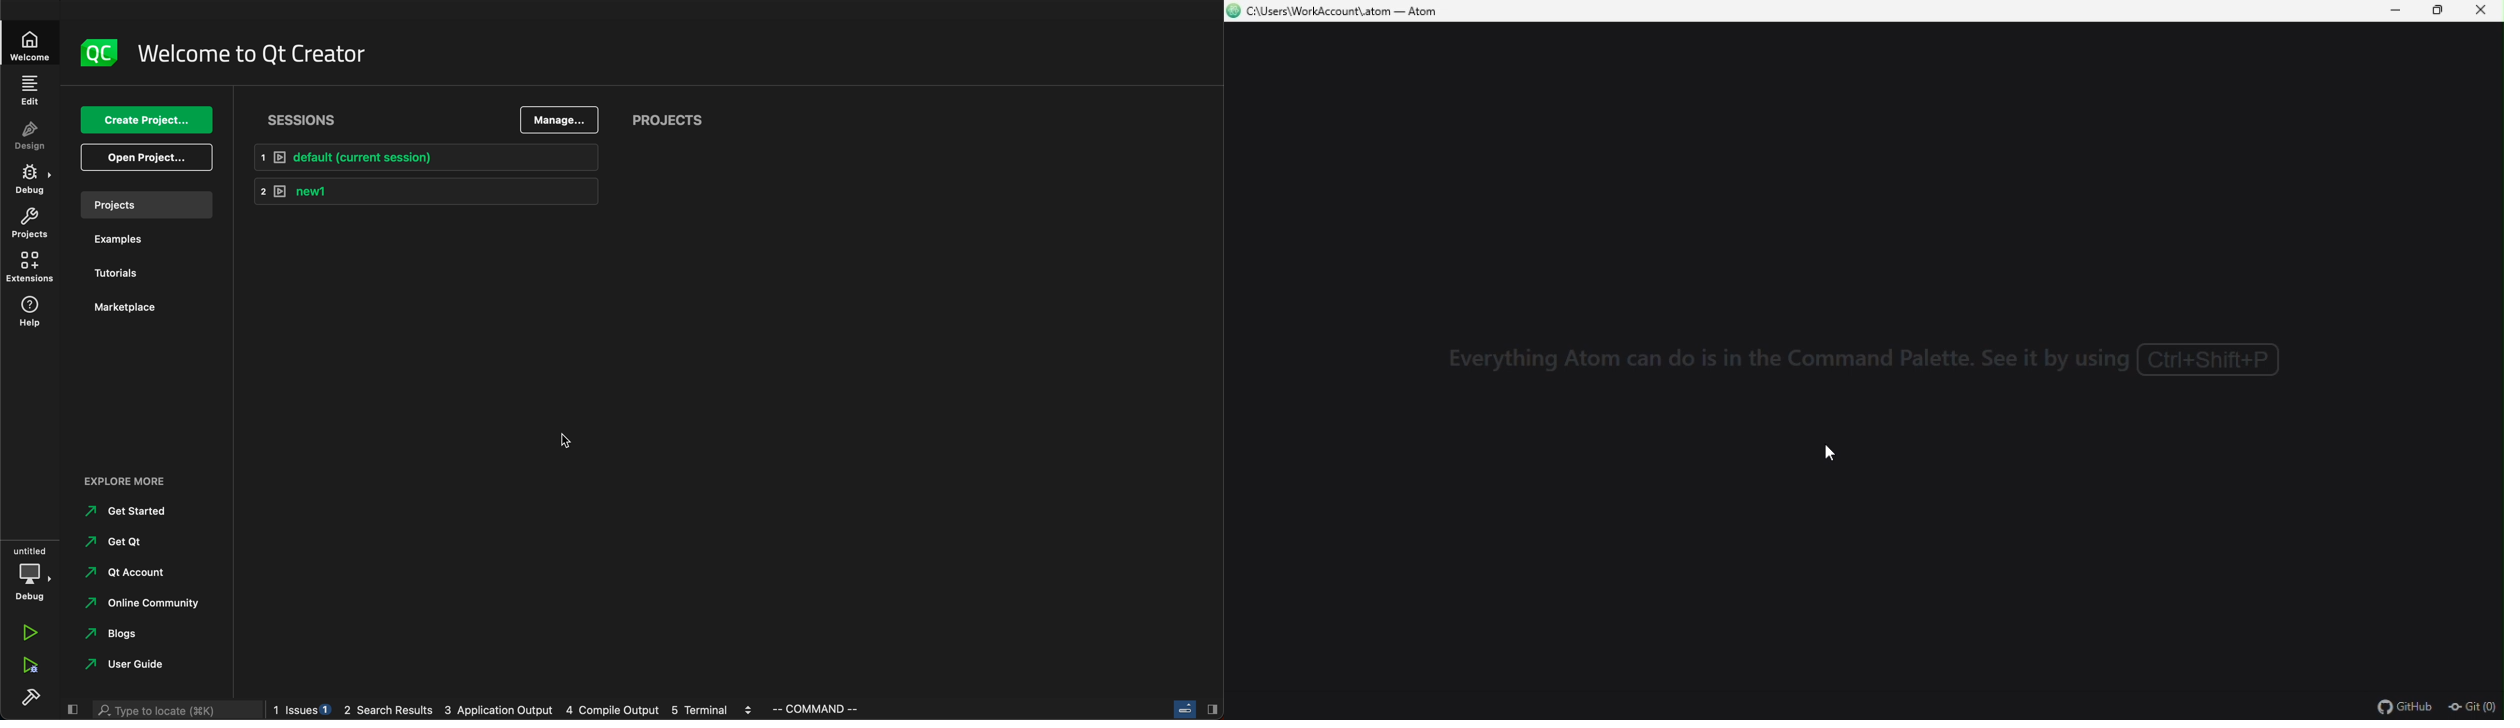 This screenshot has height=728, width=2520. What do you see at coordinates (102, 53) in the screenshot?
I see `logo` at bounding box center [102, 53].